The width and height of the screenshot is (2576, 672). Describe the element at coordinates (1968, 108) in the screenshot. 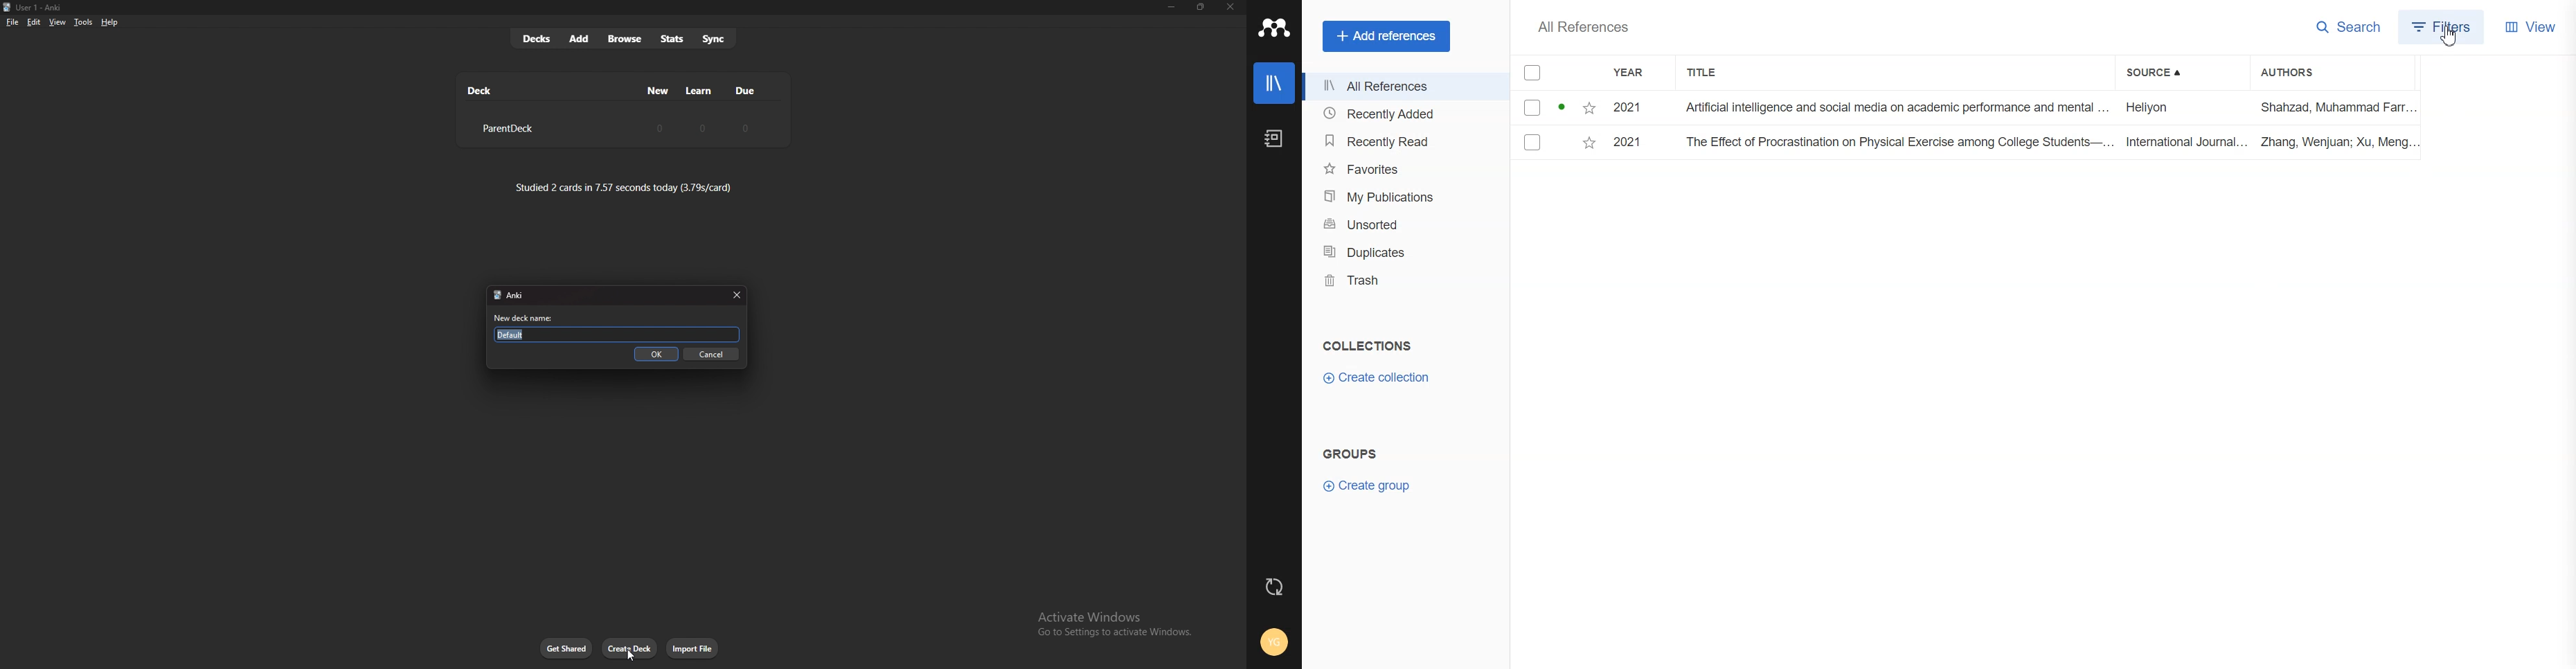

I see `File` at that location.